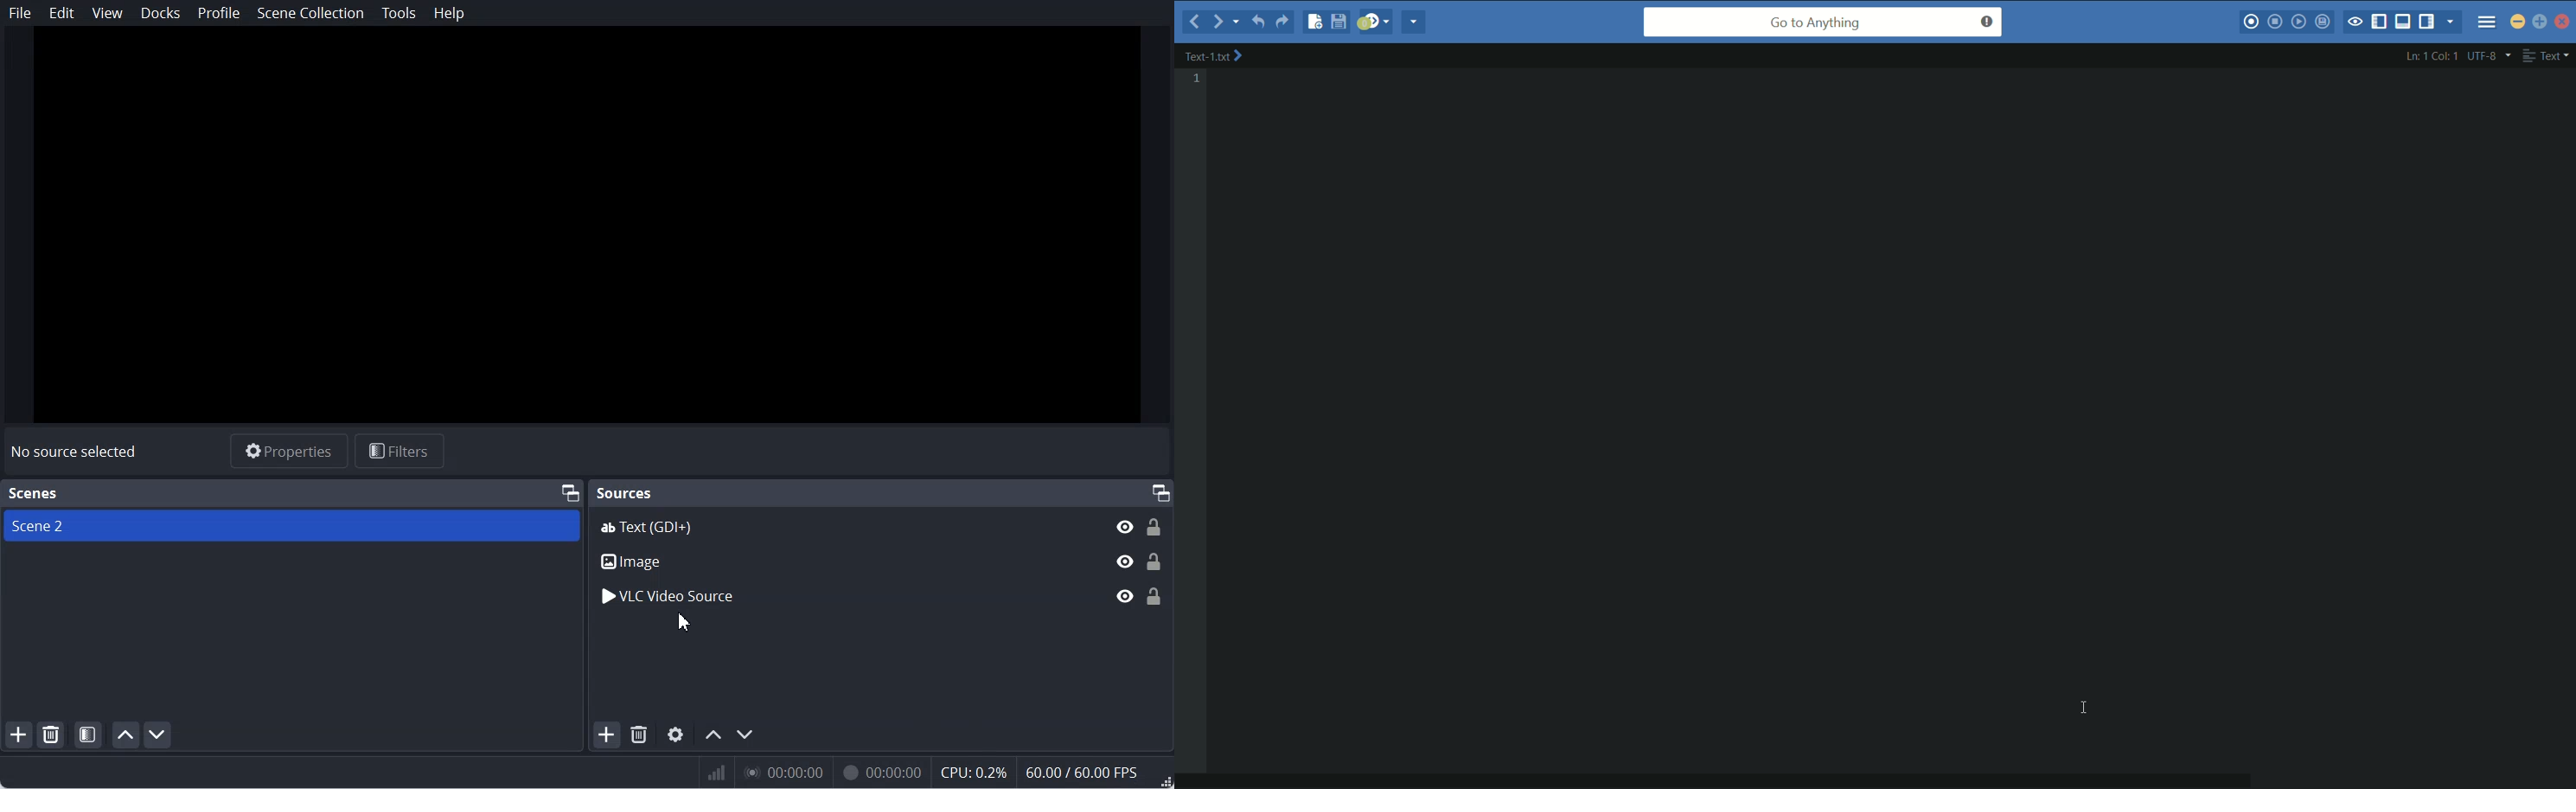 The width and height of the screenshot is (2576, 812). Describe the element at coordinates (639, 734) in the screenshot. I see `Remove selected Source` at that location.